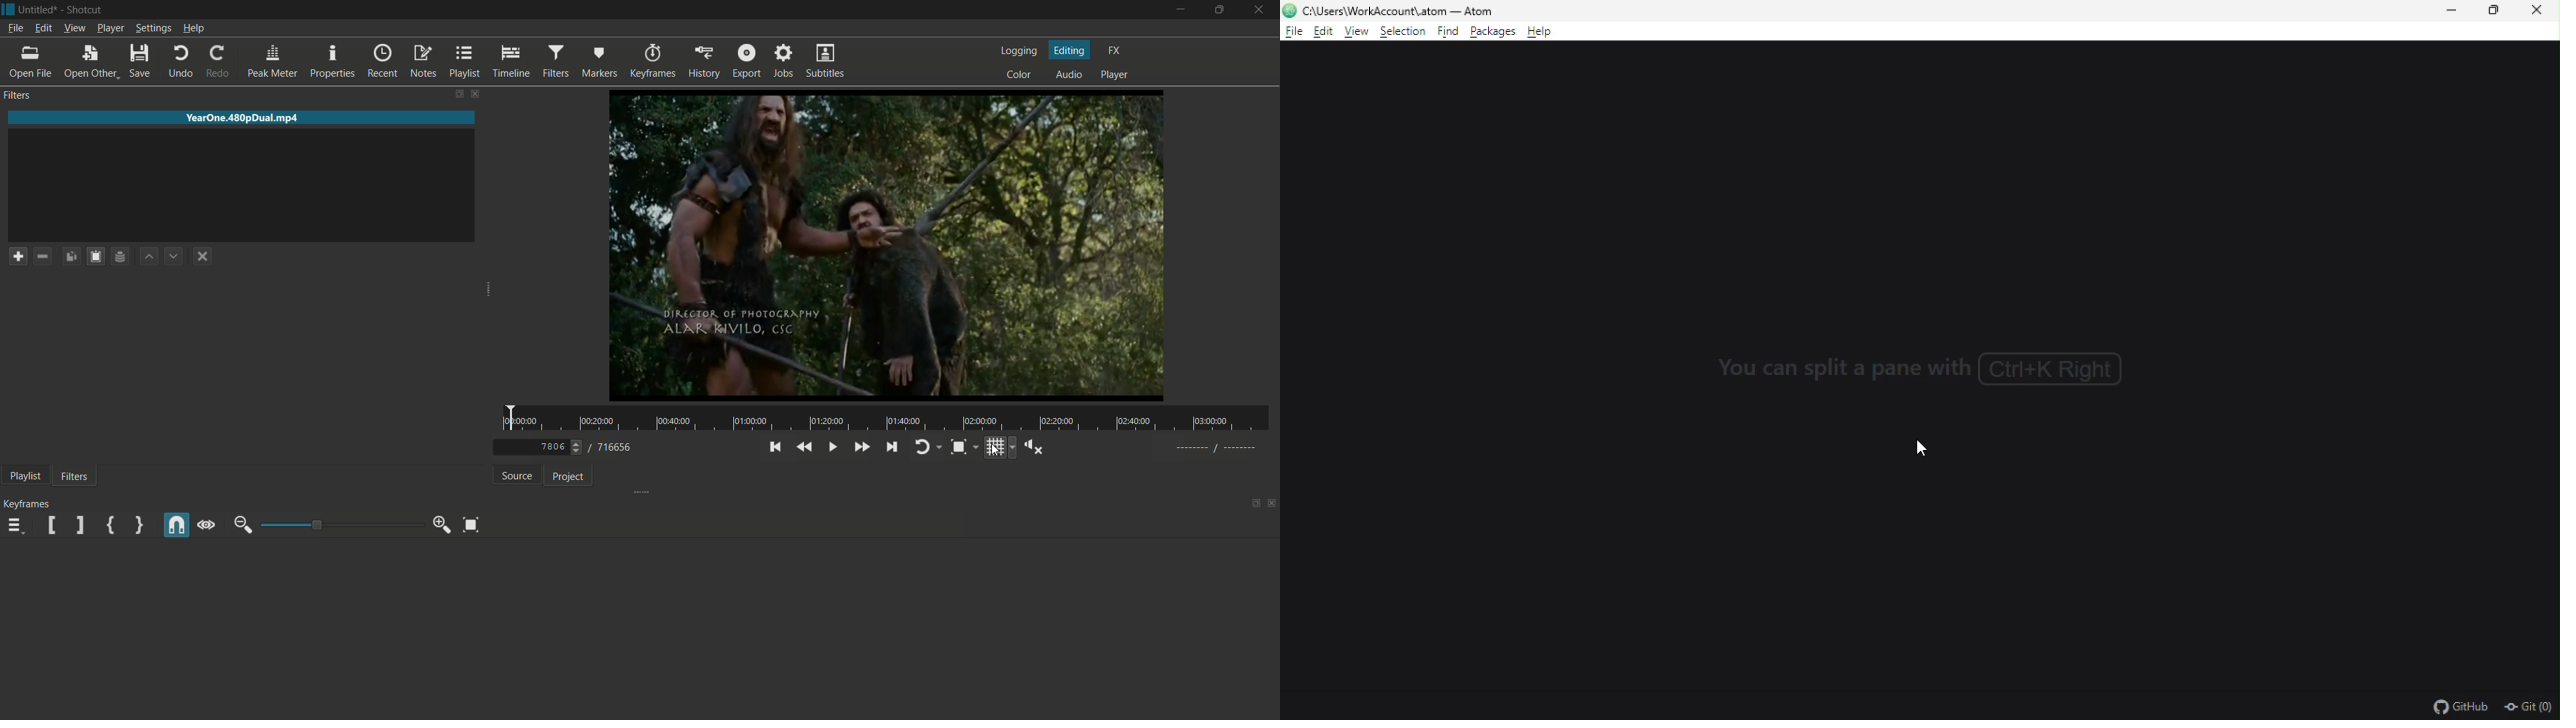 The width and height of the screenshot is (2576, 728). I want to click on quickly play backward, so click(803, 446).